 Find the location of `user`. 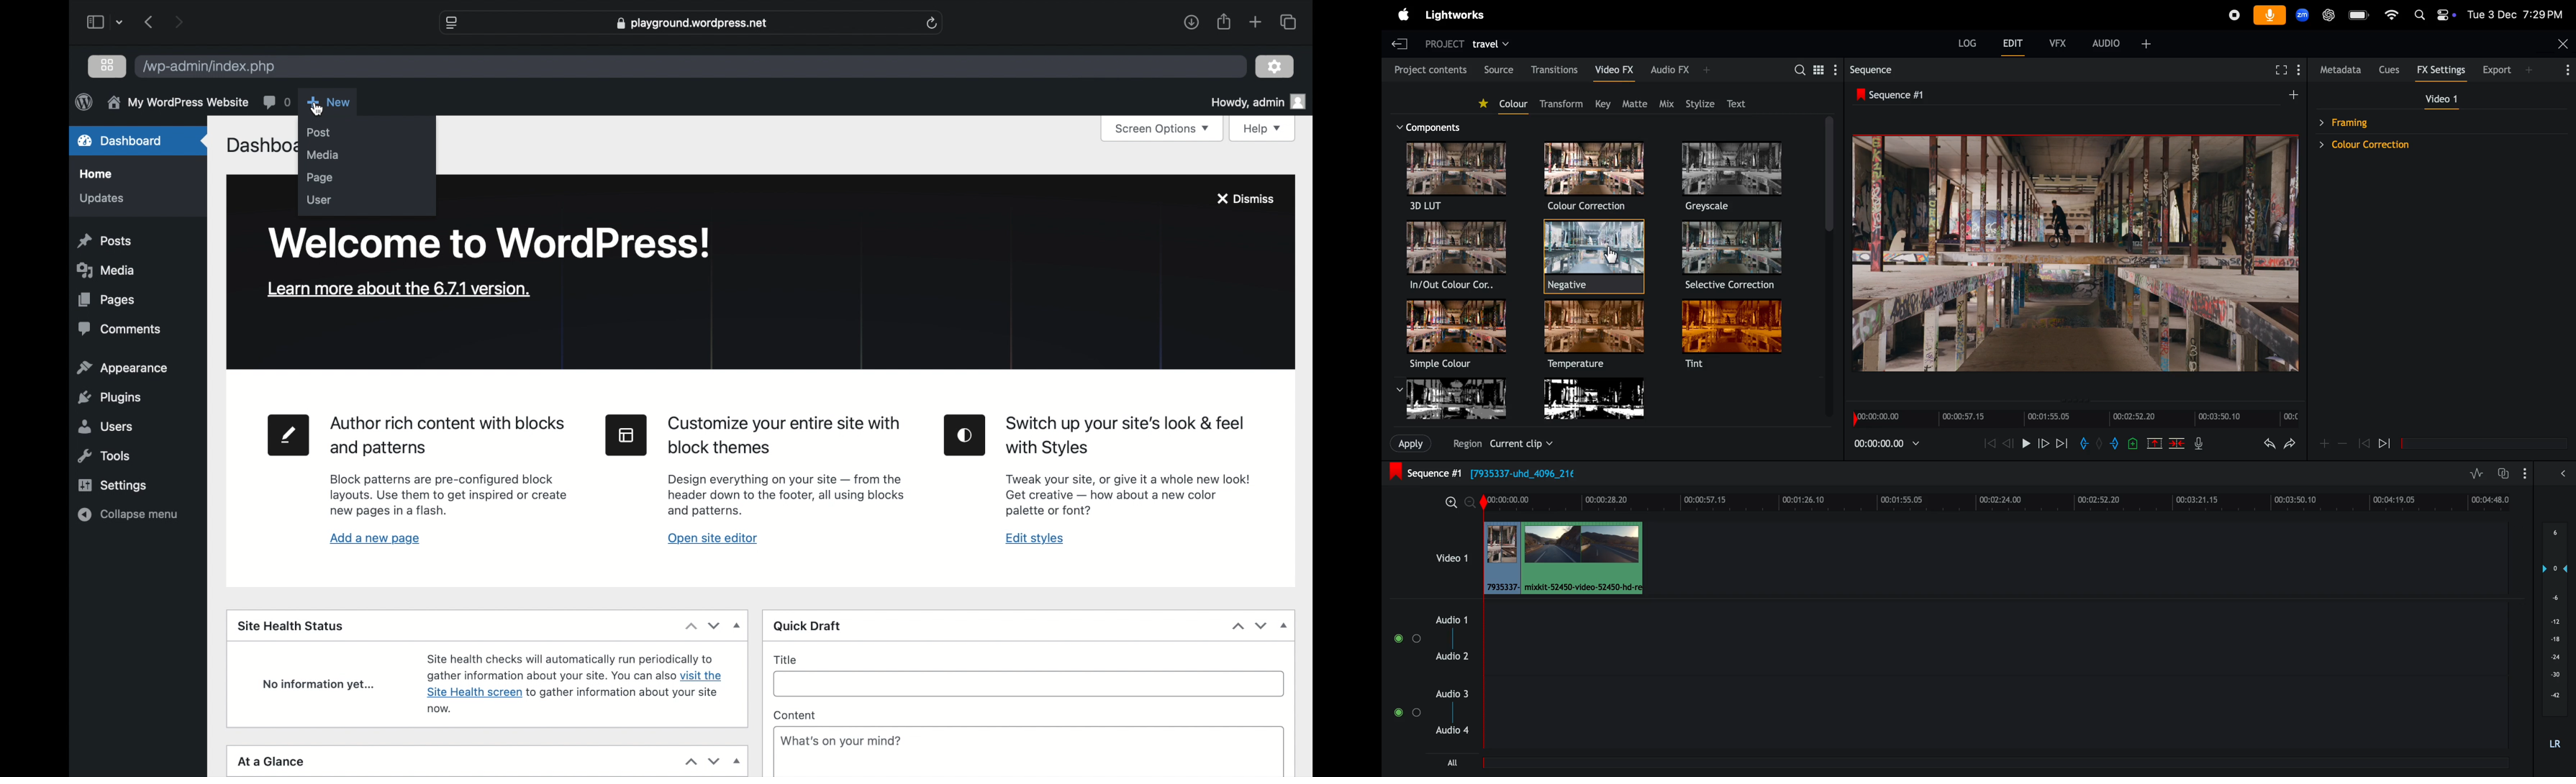

user is located at coordinates (319, 200).